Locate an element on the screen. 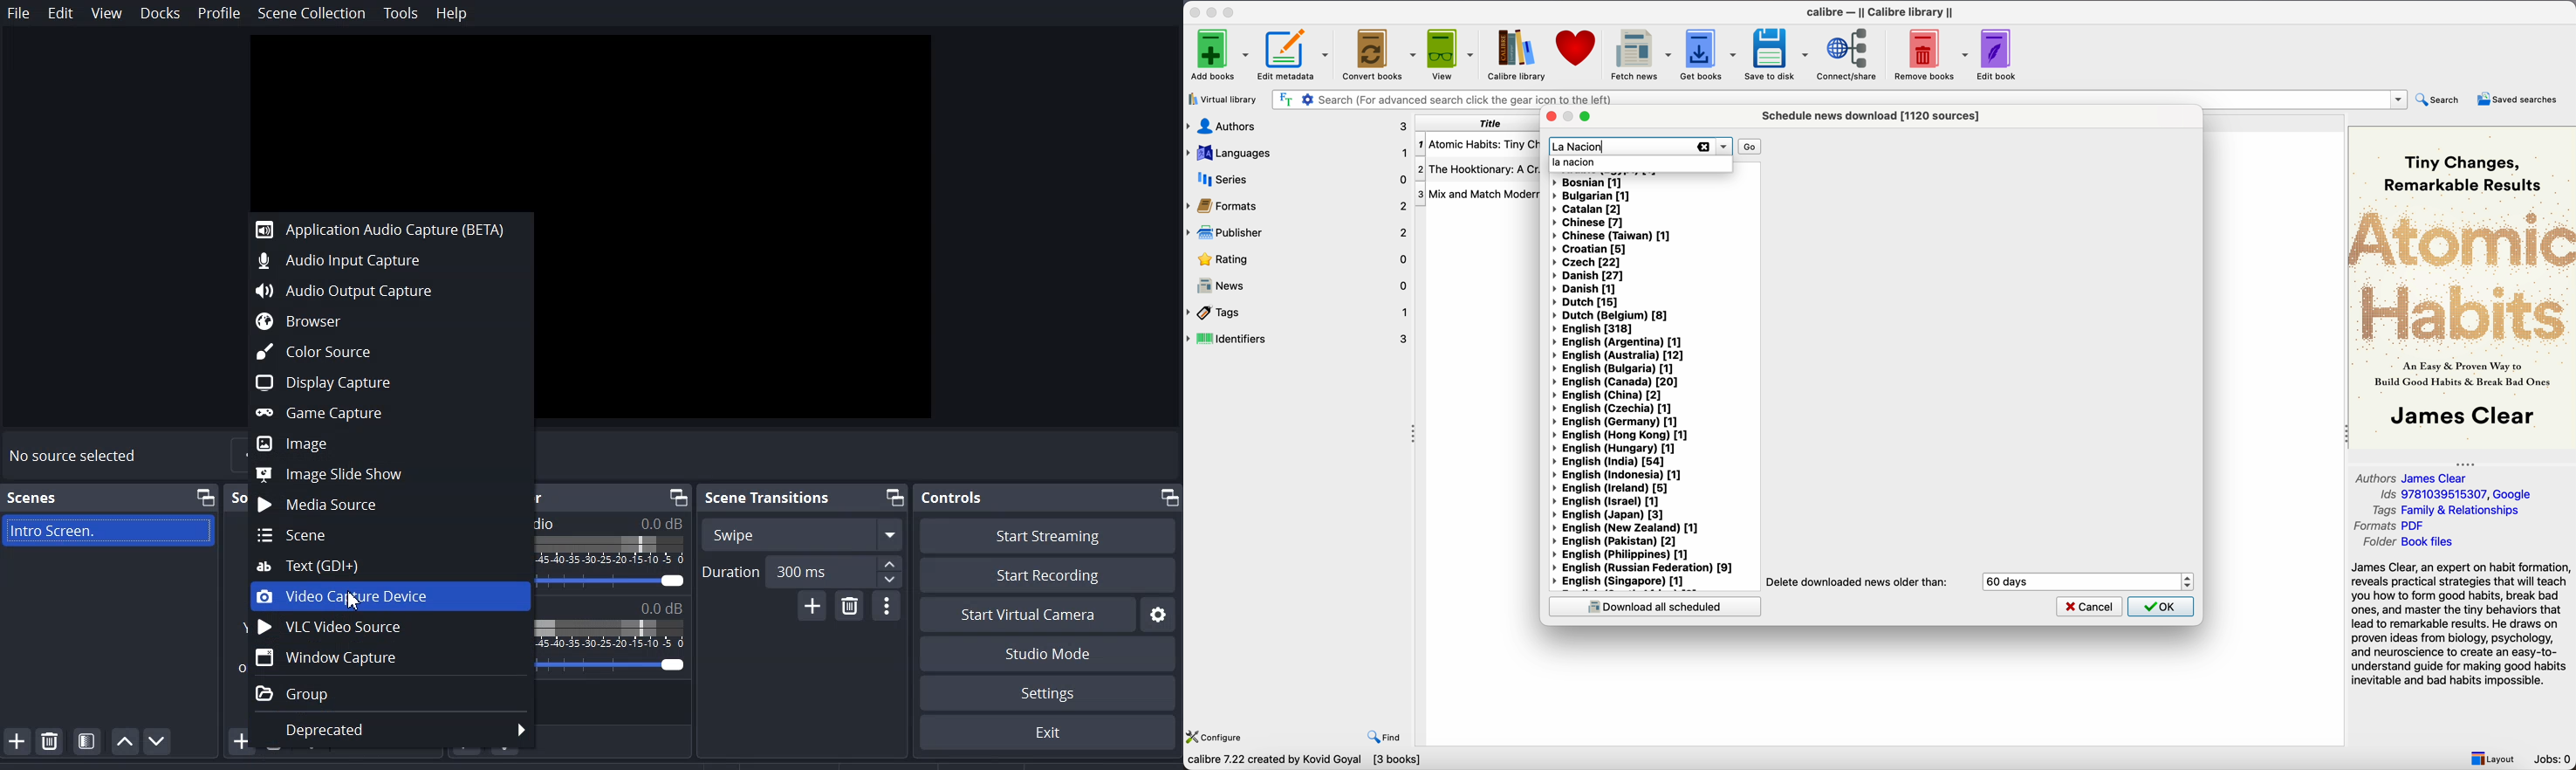  news is located at coordinates (1298, 283).